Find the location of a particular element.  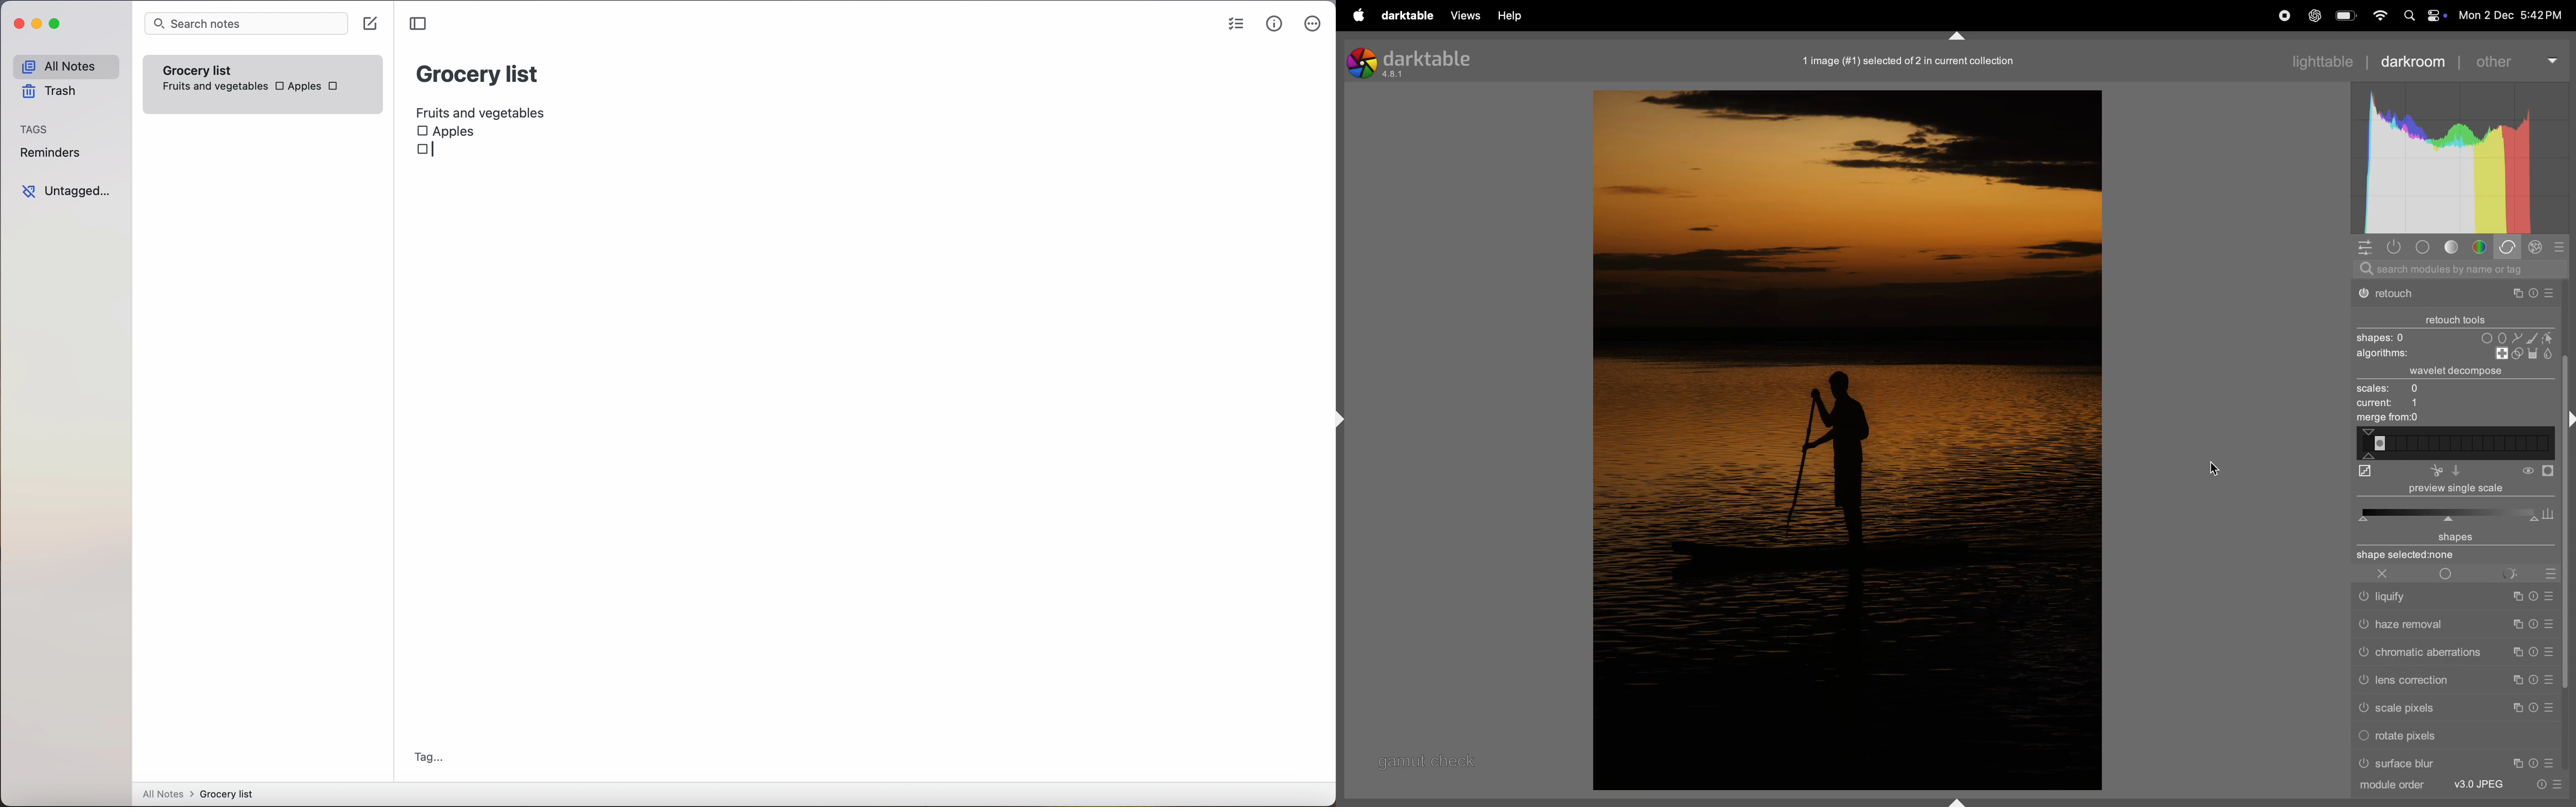

shapes is located at coordinates (2454, 545).